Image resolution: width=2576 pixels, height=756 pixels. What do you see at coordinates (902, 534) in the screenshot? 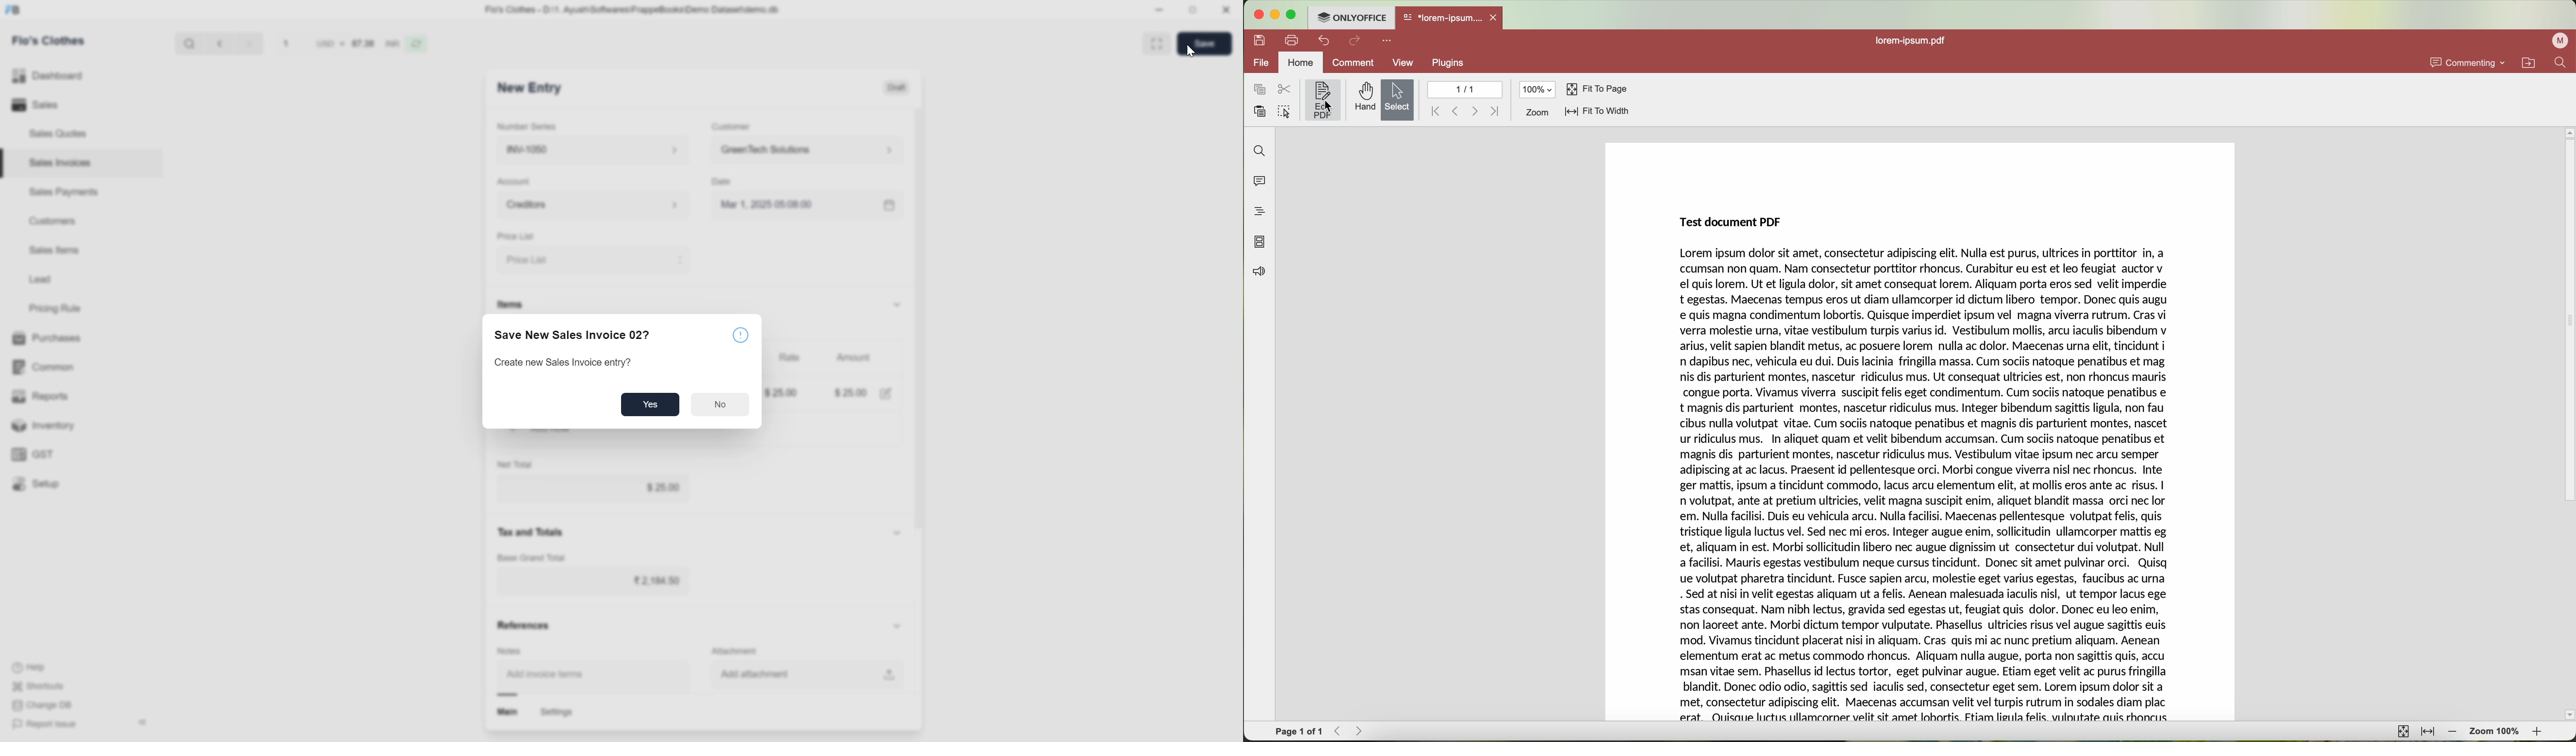
I see `show or hide tax totals ` at bounding box center [902, 534].